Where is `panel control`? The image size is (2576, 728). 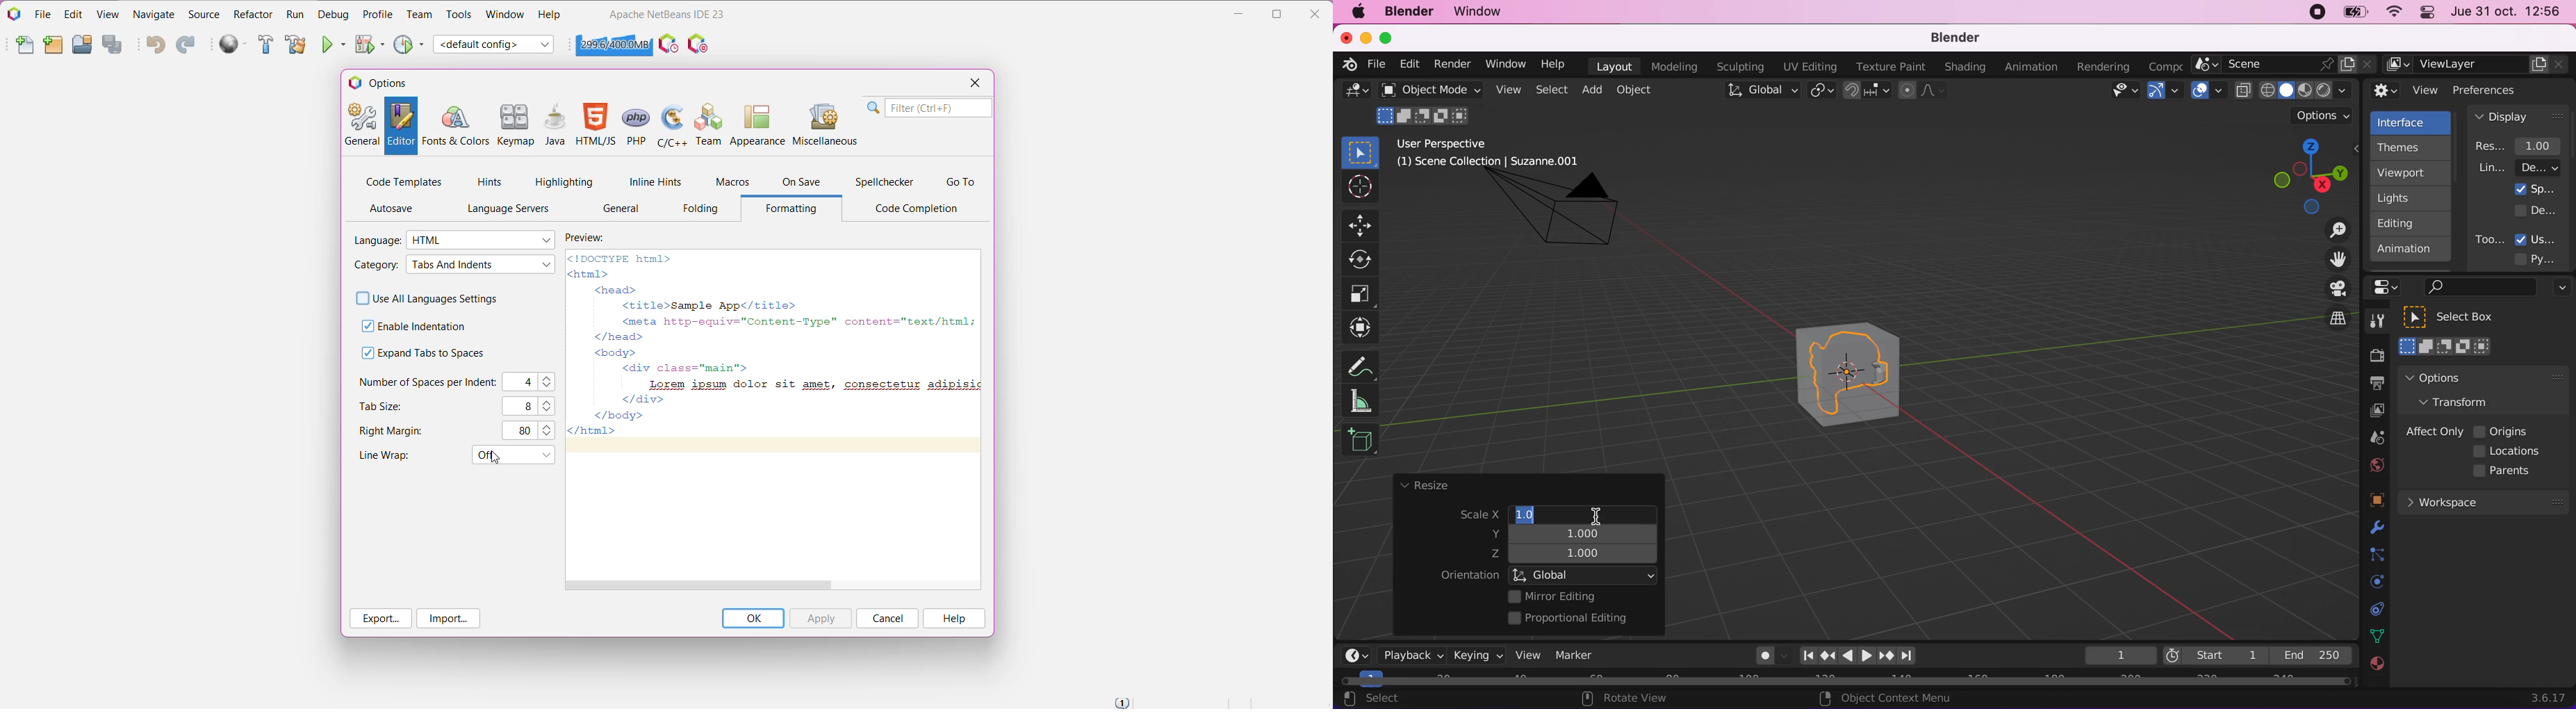
panel control is located at coordinates (2425, 14).